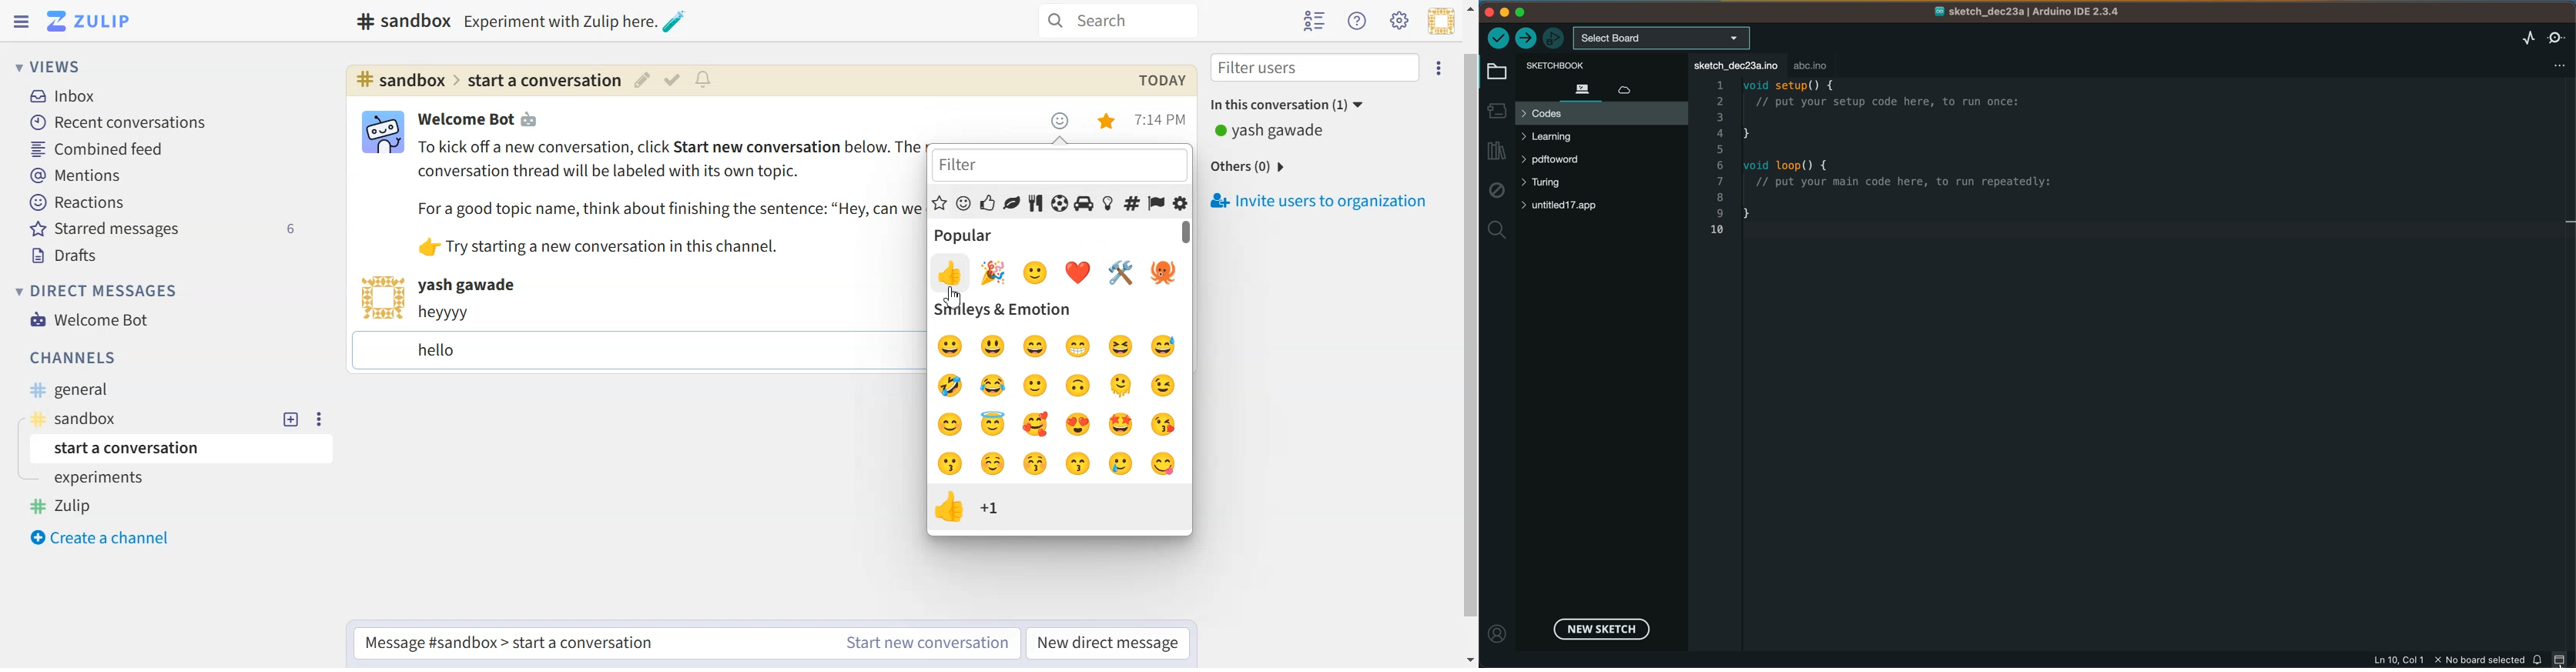  I want to click on file information, so click(2445, 660).